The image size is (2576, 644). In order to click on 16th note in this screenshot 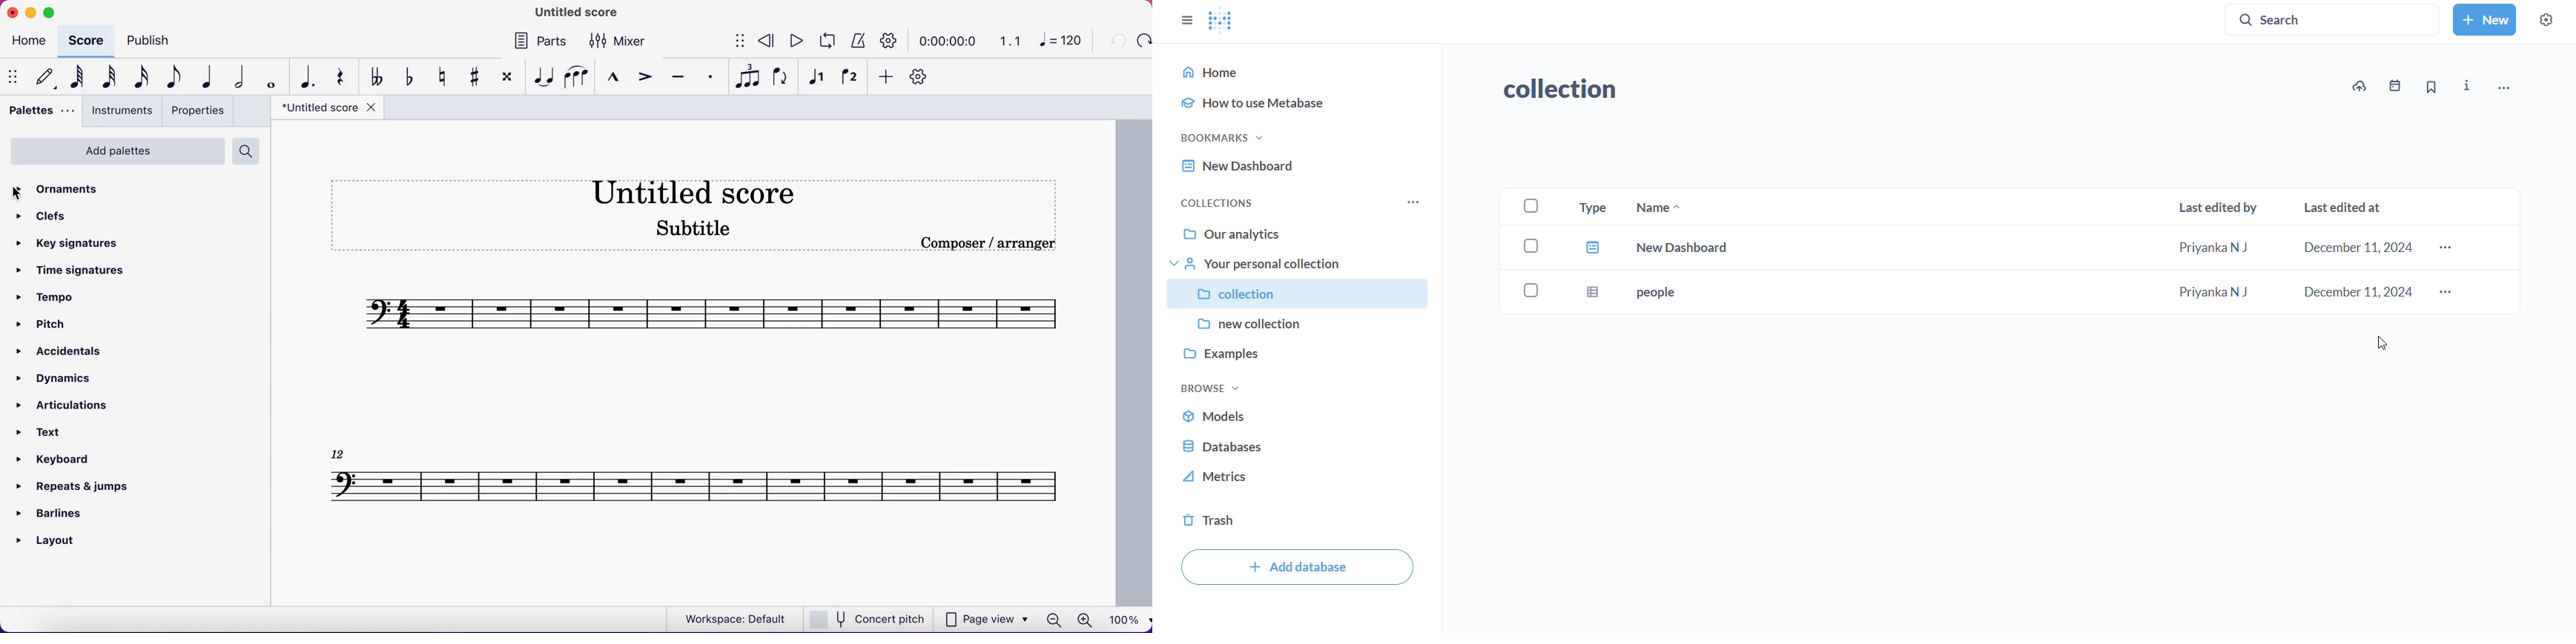, I will do `click(139, 78)`.